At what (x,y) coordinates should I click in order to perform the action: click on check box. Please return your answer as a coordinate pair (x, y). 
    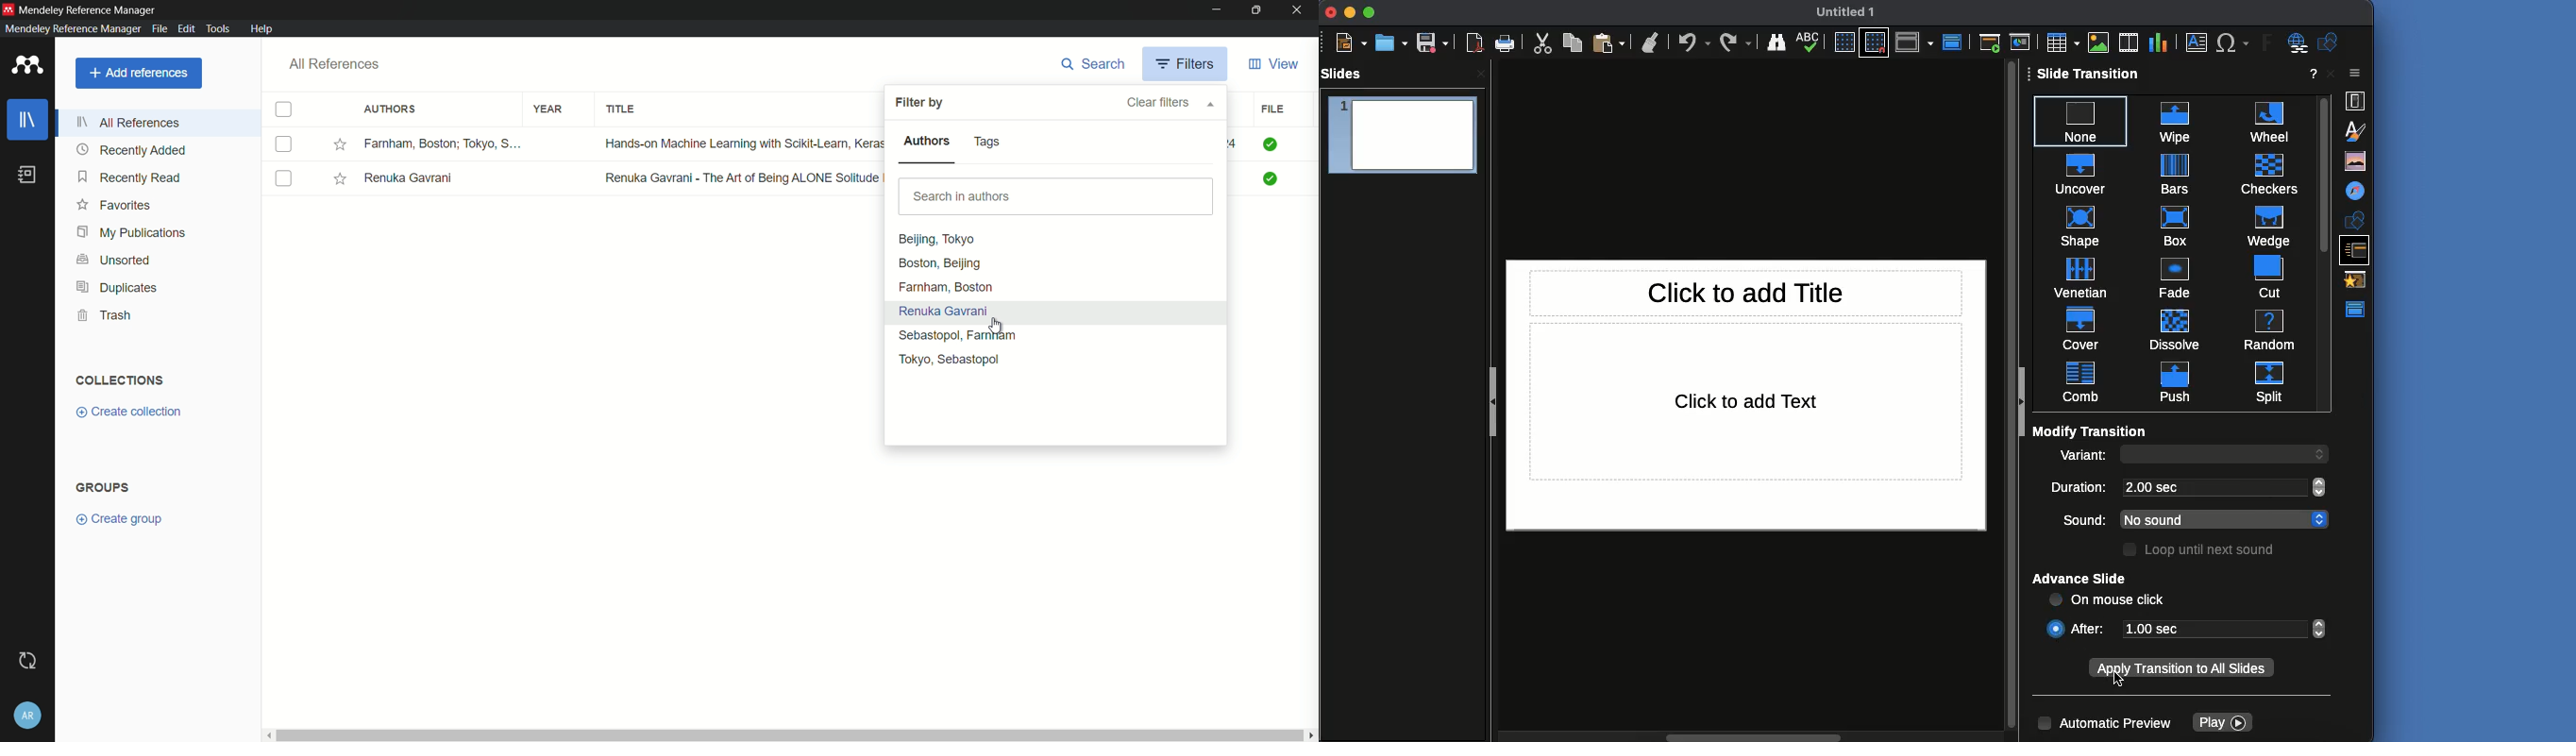
    Looking at the image, I should click on (284, 109).